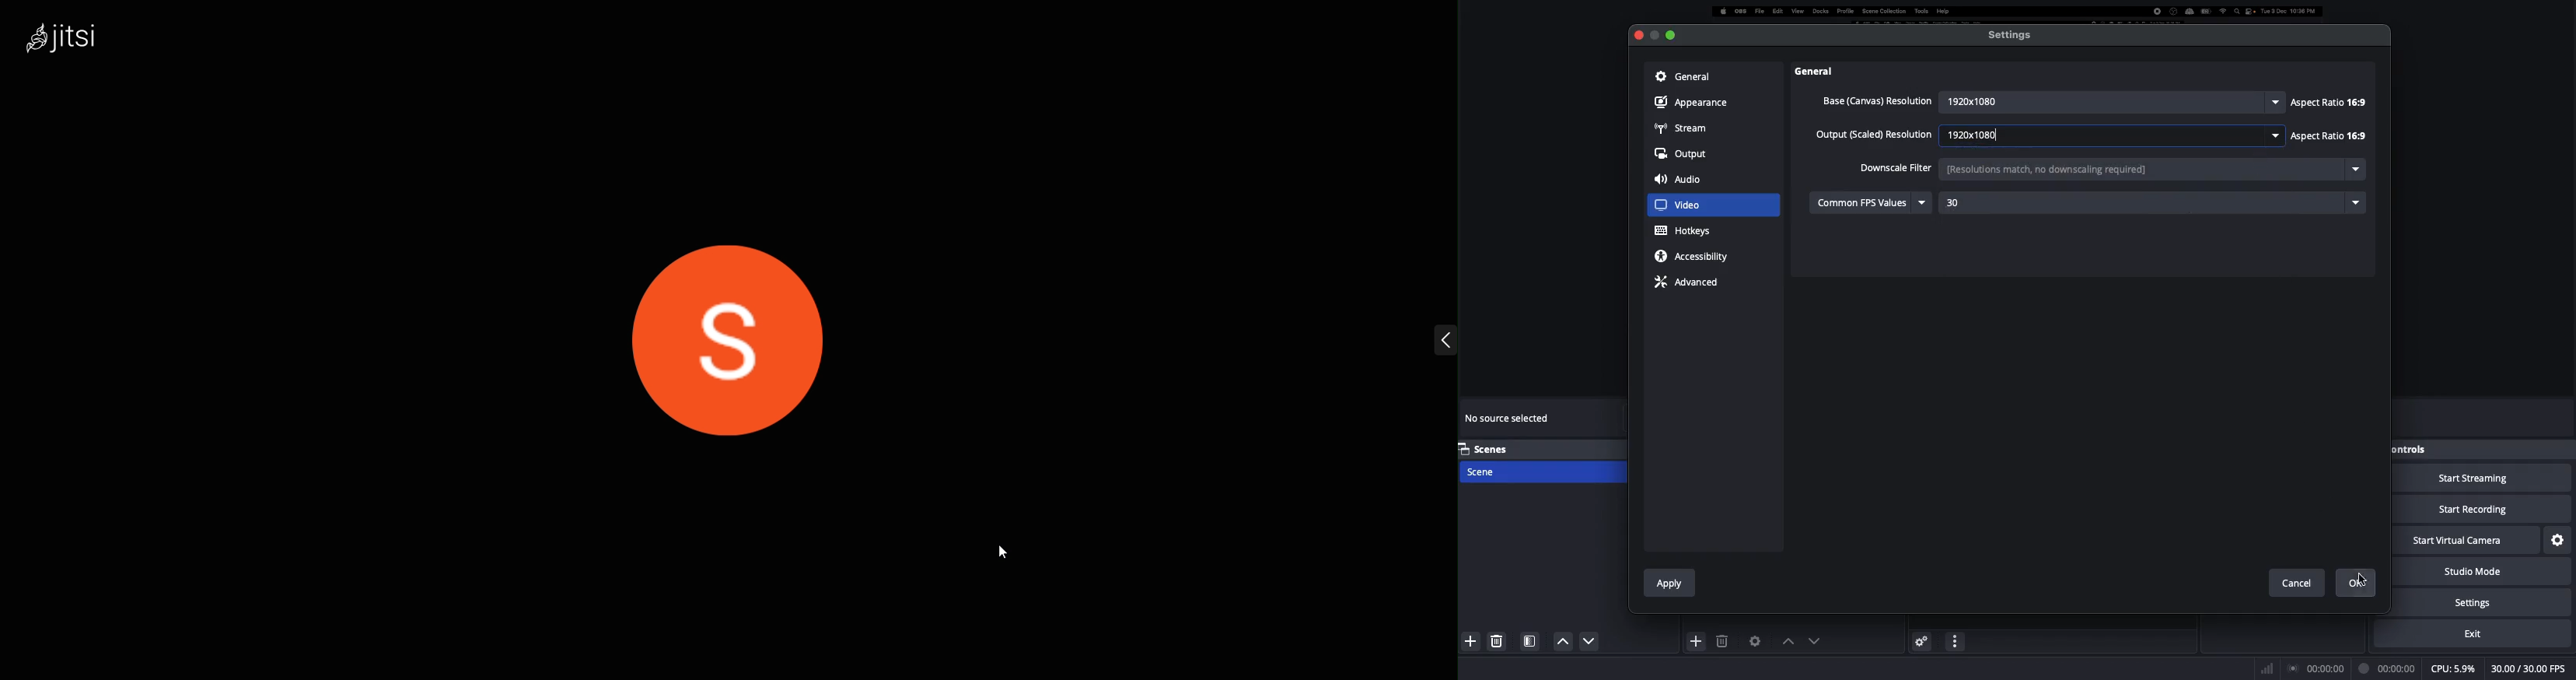  What do you see at coordinates (2559, 538) in the screenshot?
I see `Settings` at bounding box center [2559, 538].